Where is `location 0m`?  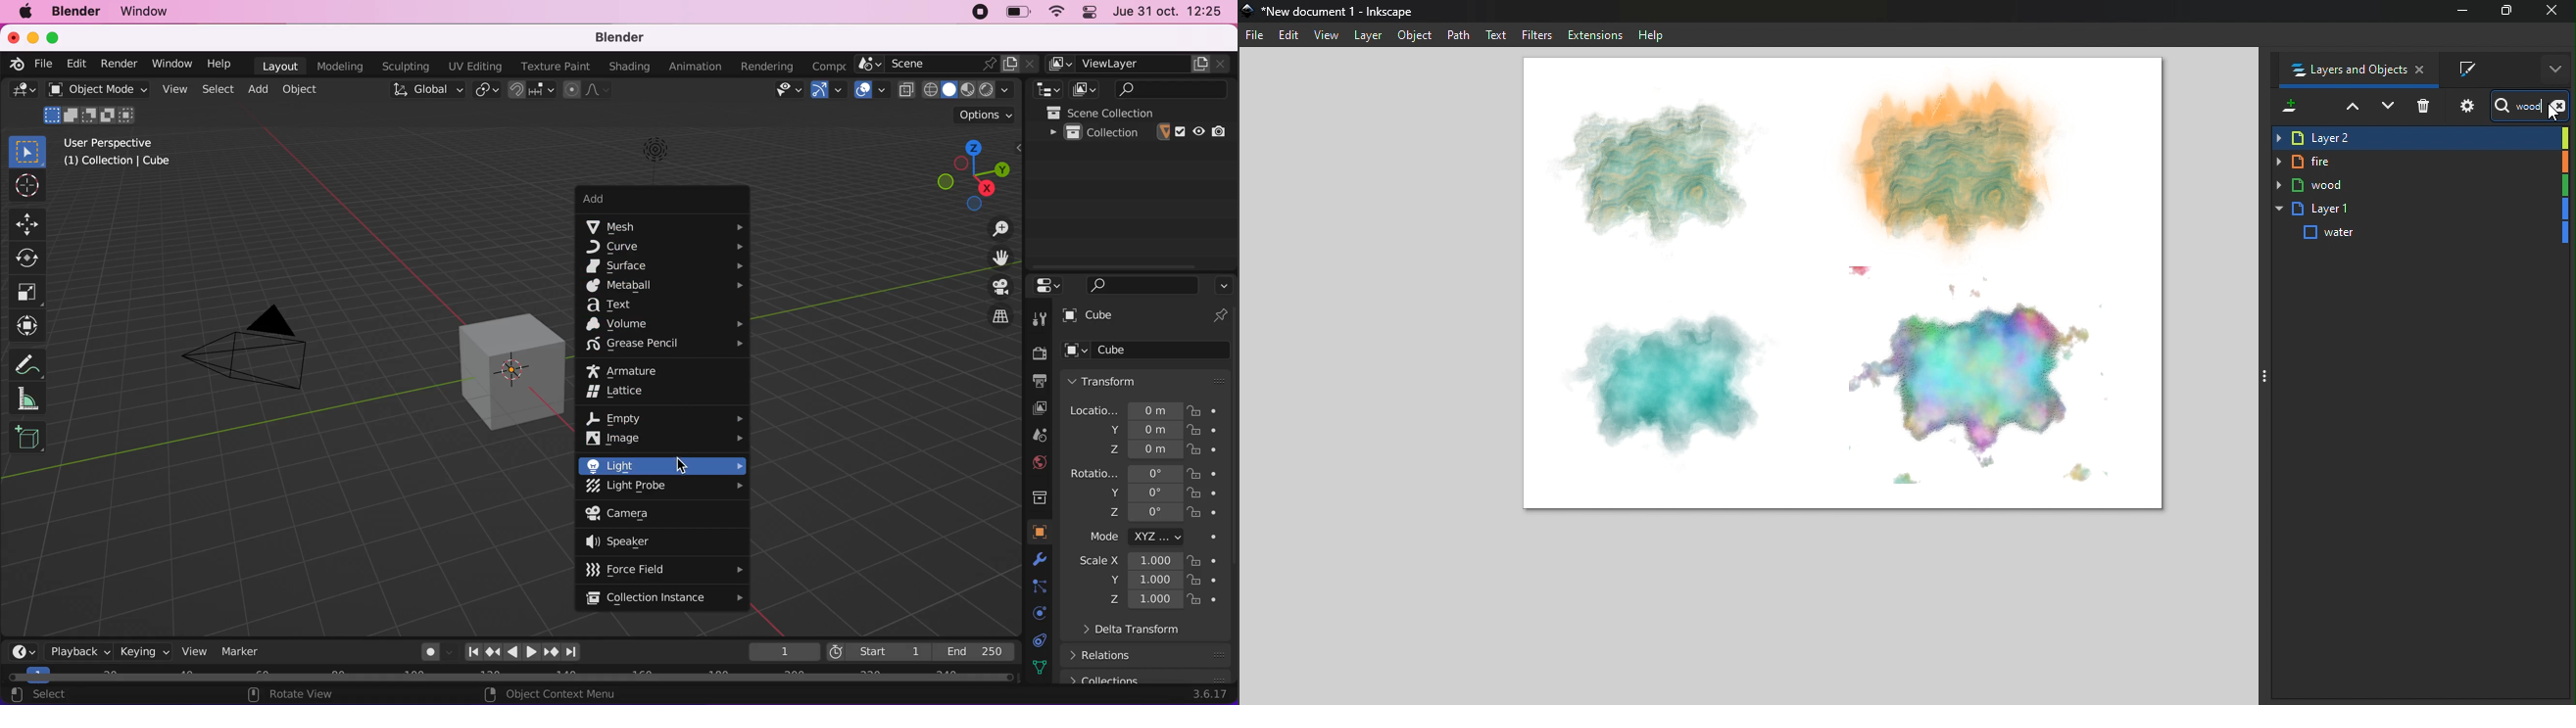 location 0m is located at coordinates (1125, 410).